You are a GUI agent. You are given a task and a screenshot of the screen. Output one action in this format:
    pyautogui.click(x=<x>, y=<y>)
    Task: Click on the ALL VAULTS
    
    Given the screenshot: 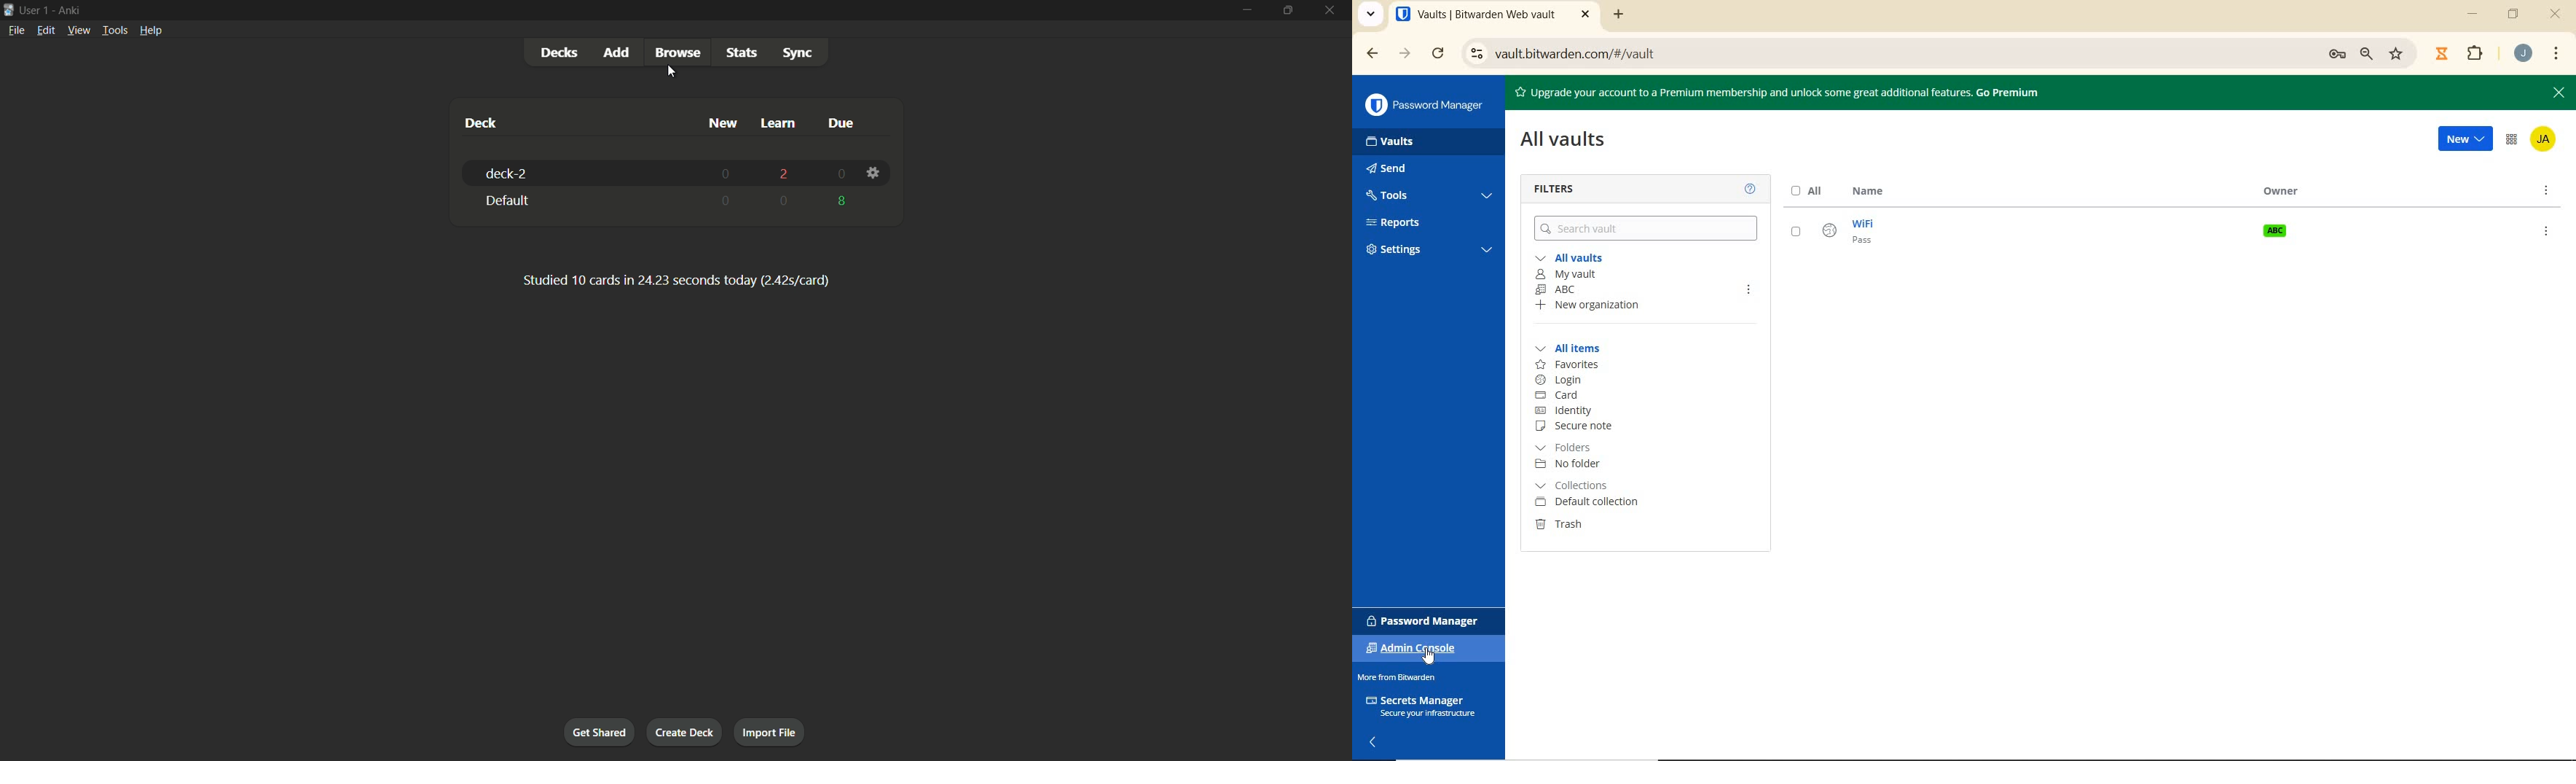 What is the action you would take?
    pyautogui.click(x=1572, y=258)
    